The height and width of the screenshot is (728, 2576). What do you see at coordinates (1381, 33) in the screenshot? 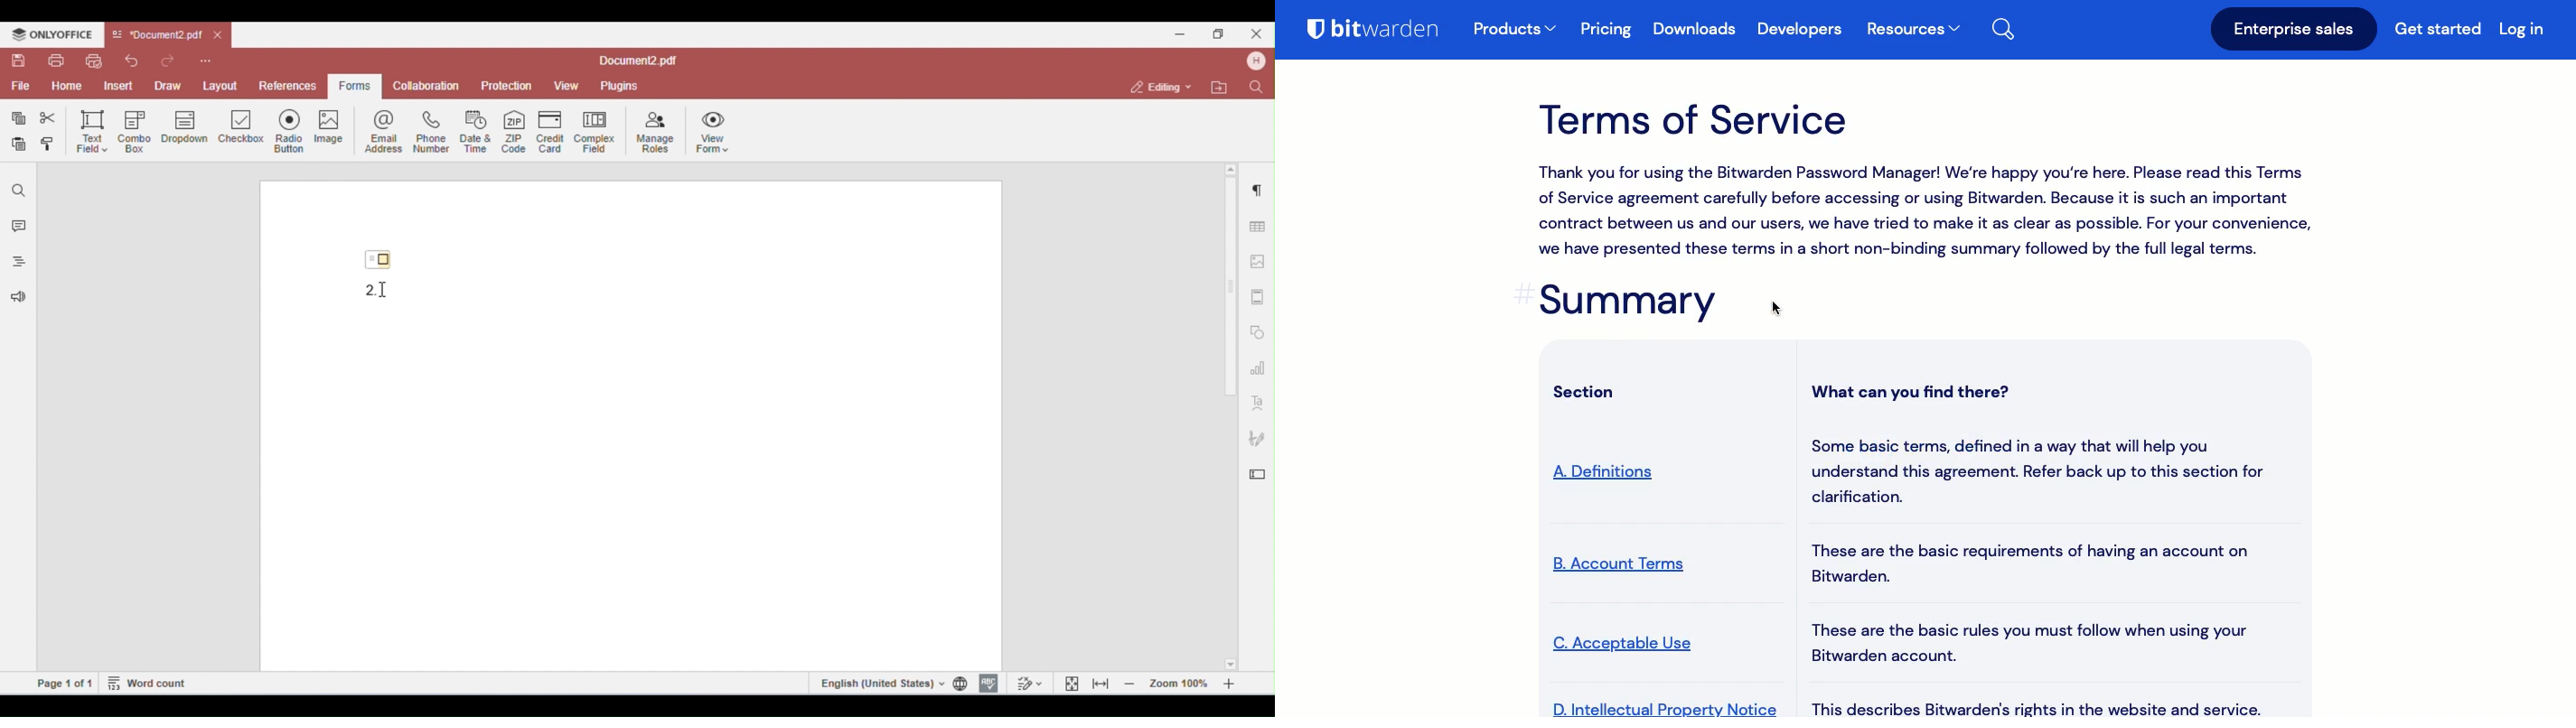
I see `Bitwarden` at bounding box center [1381, 33].